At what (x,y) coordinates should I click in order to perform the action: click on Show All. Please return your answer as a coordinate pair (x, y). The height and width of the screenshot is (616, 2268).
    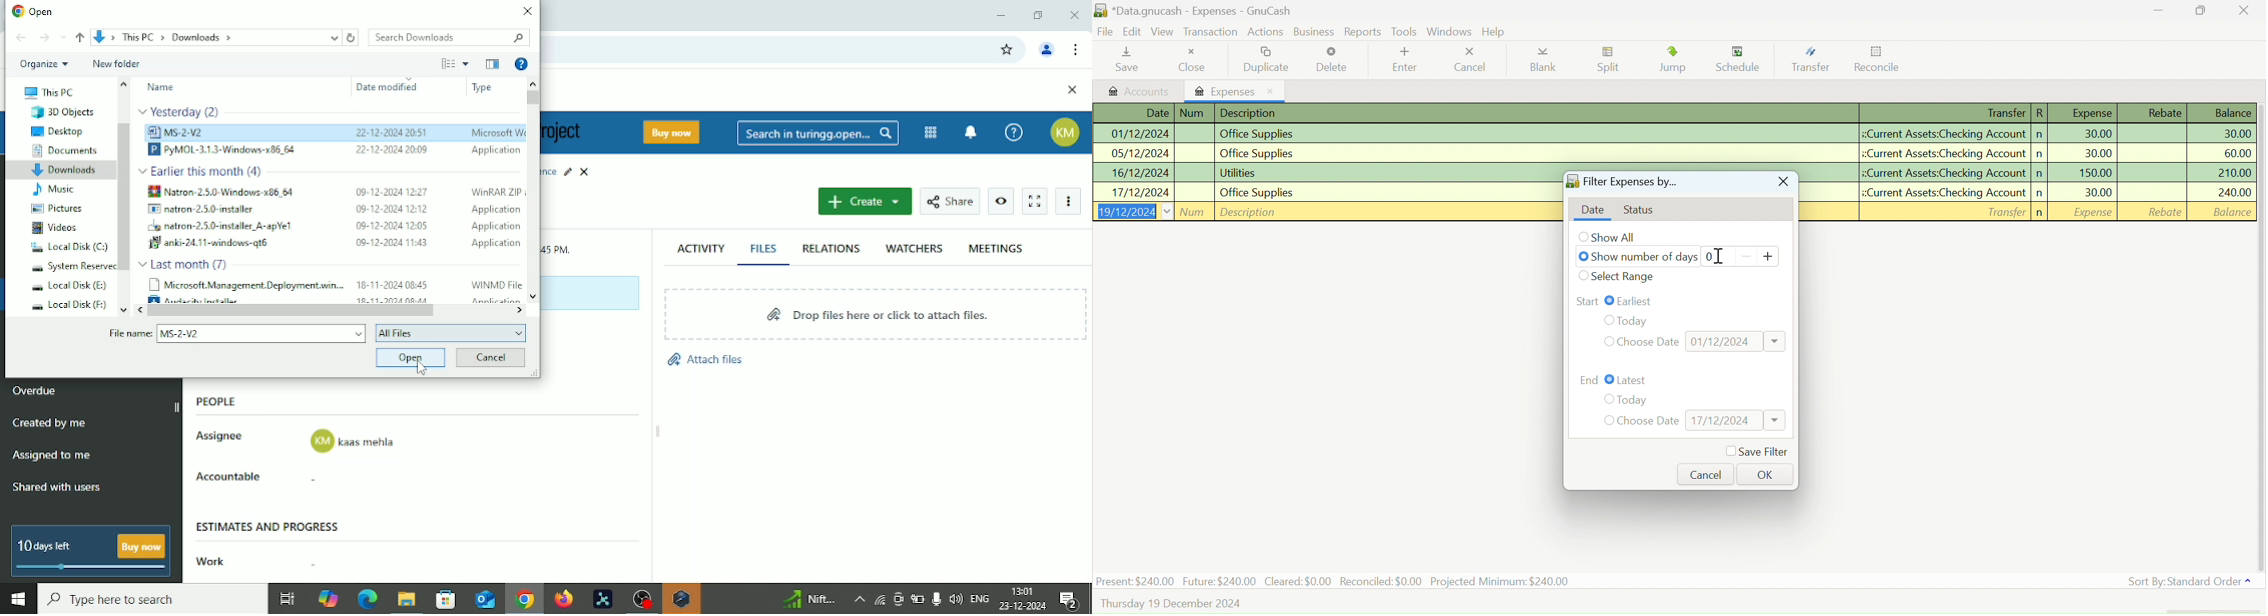
    Looking at the image, I should click on (1617, 237).